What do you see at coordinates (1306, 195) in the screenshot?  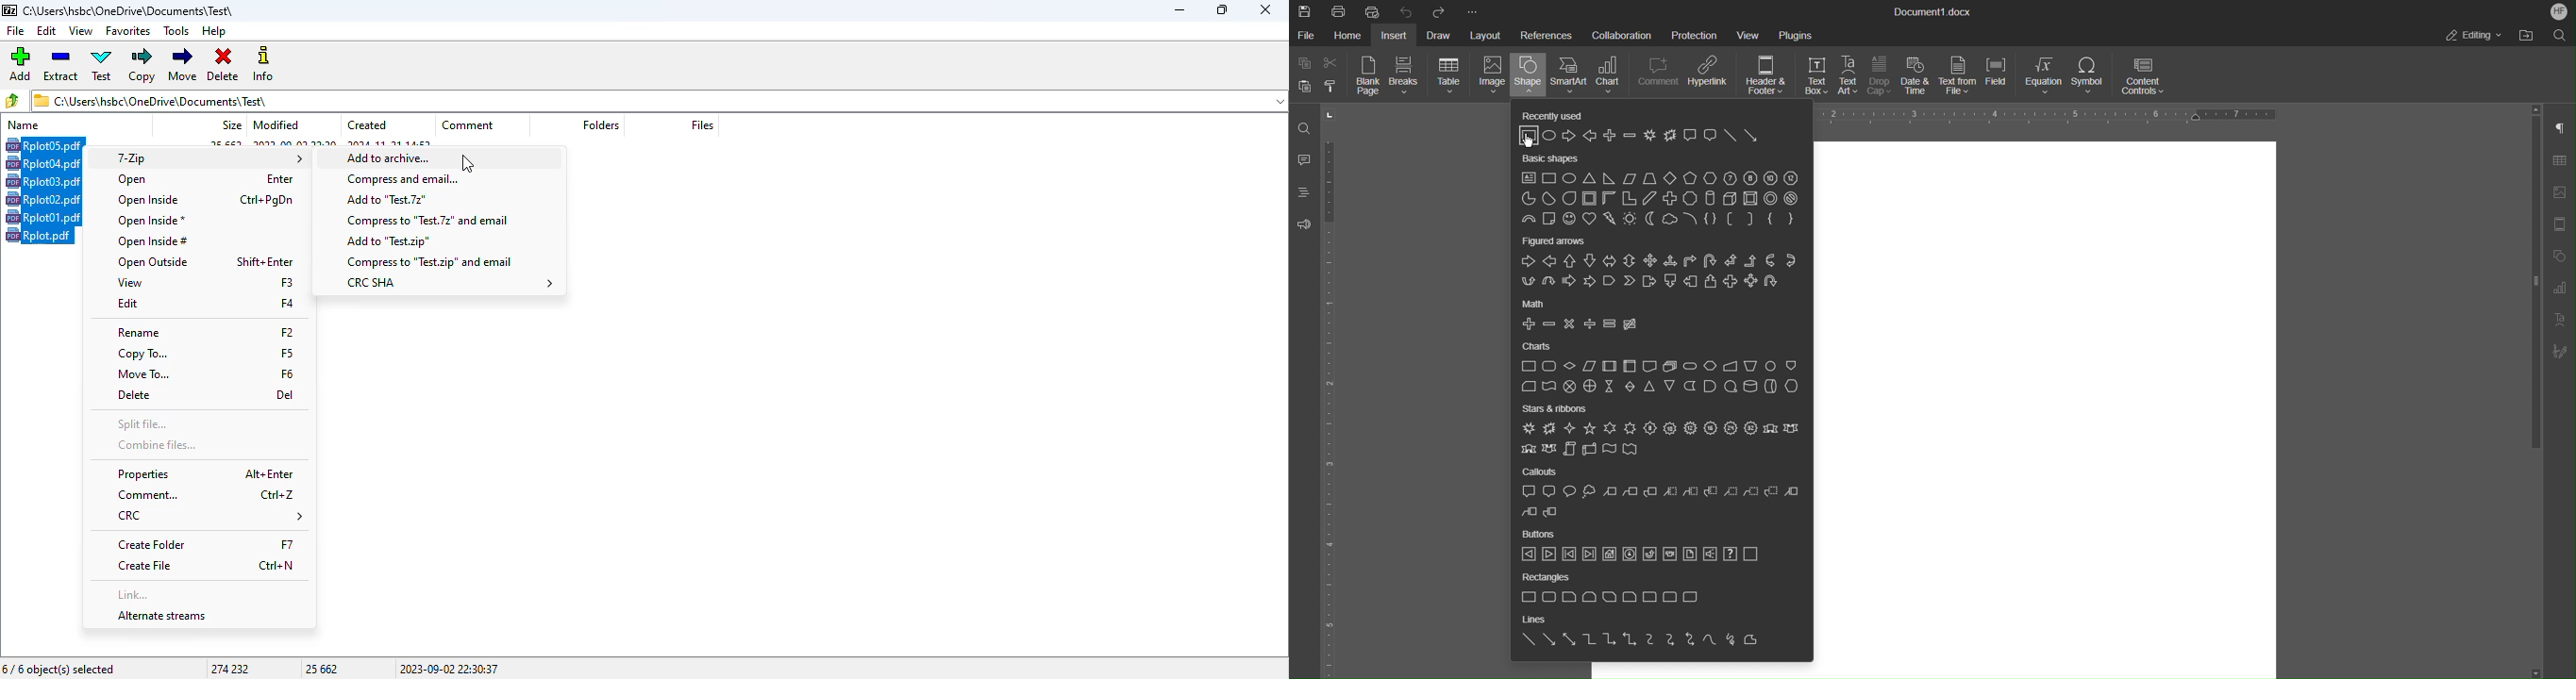 I see `Headings` at bounding box center [1306, 195].